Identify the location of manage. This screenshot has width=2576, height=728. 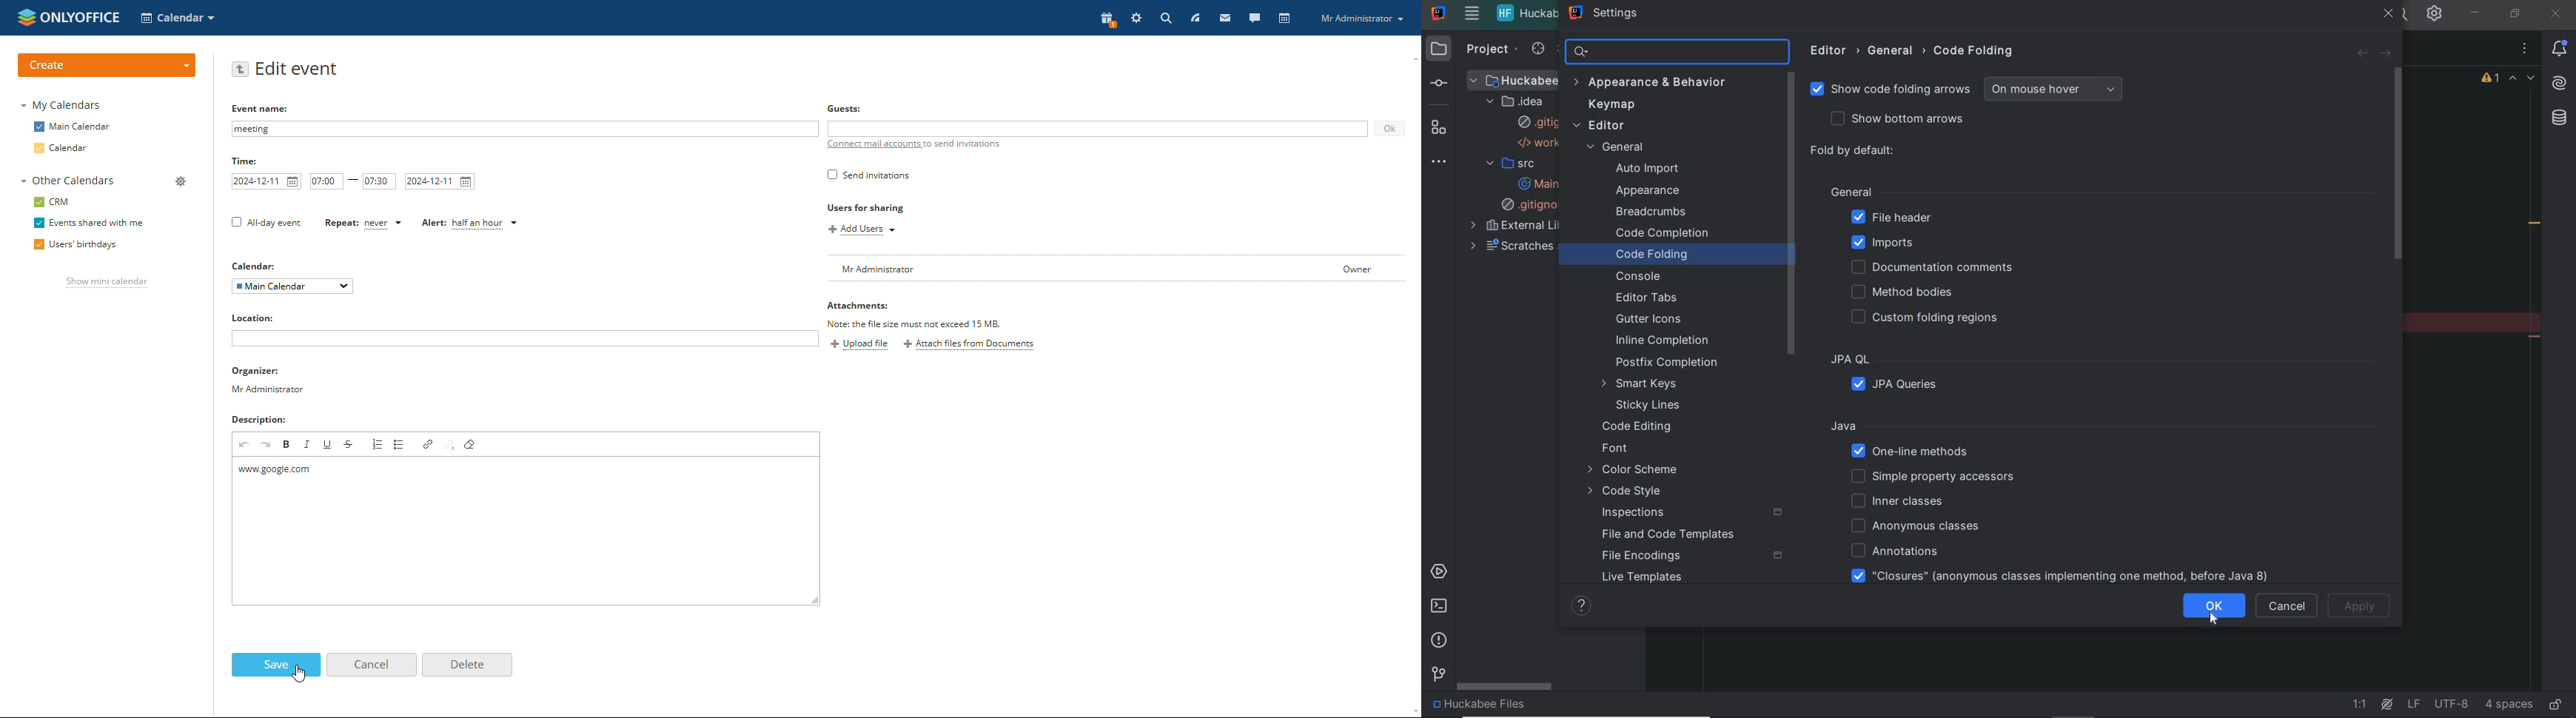
(181, 182).